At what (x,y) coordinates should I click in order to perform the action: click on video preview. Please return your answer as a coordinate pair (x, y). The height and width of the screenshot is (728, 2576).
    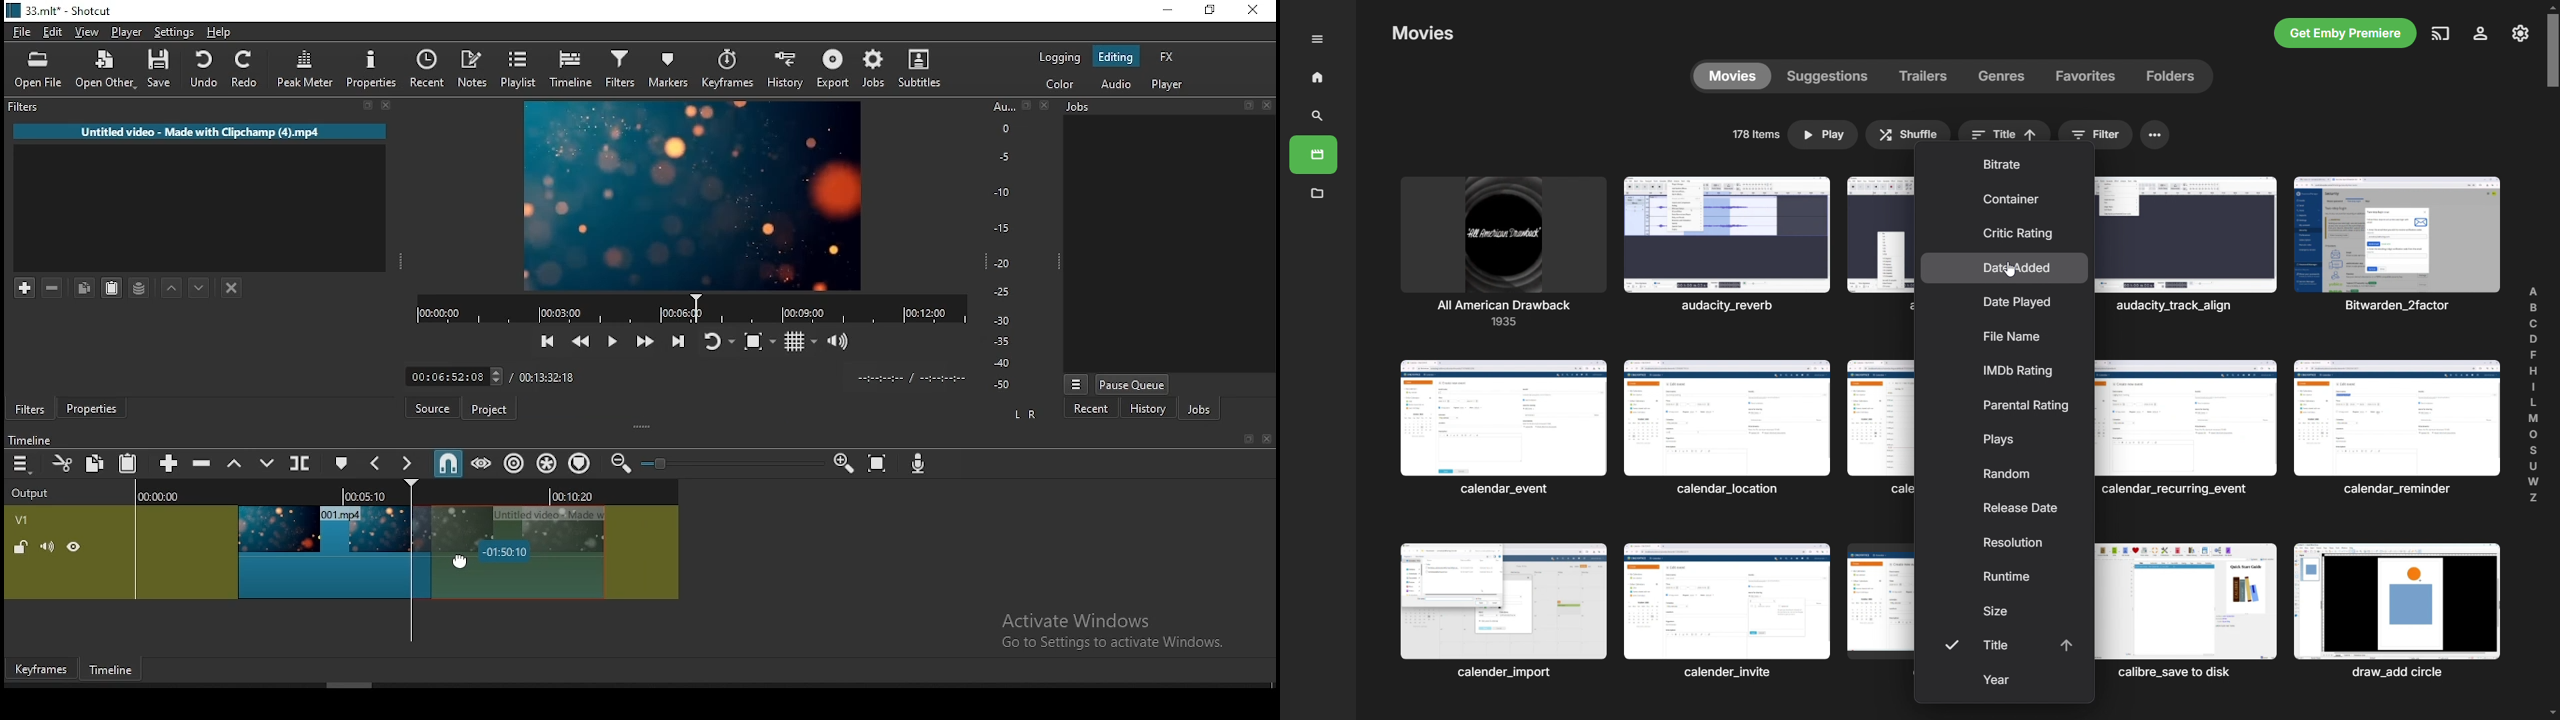
    Looking at the image, I should click on (695, 197).